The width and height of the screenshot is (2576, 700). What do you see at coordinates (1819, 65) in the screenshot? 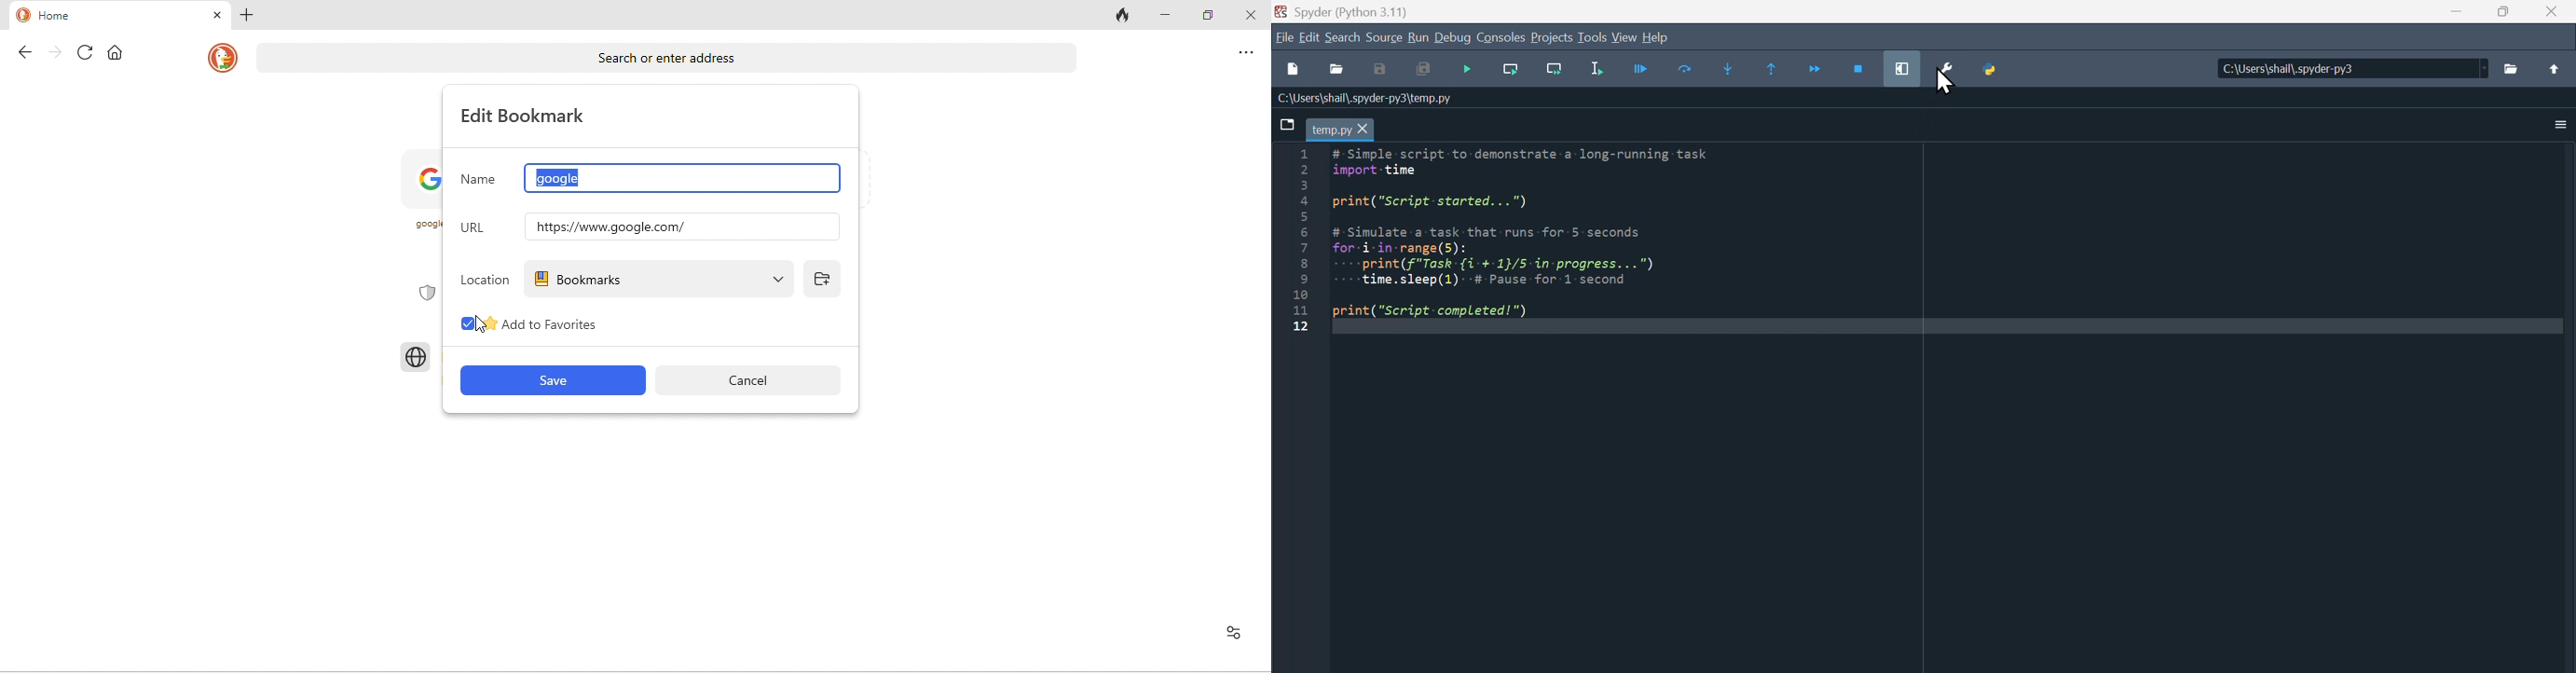
I see `Continue execution until next function` at bounding box center [1819, 65].